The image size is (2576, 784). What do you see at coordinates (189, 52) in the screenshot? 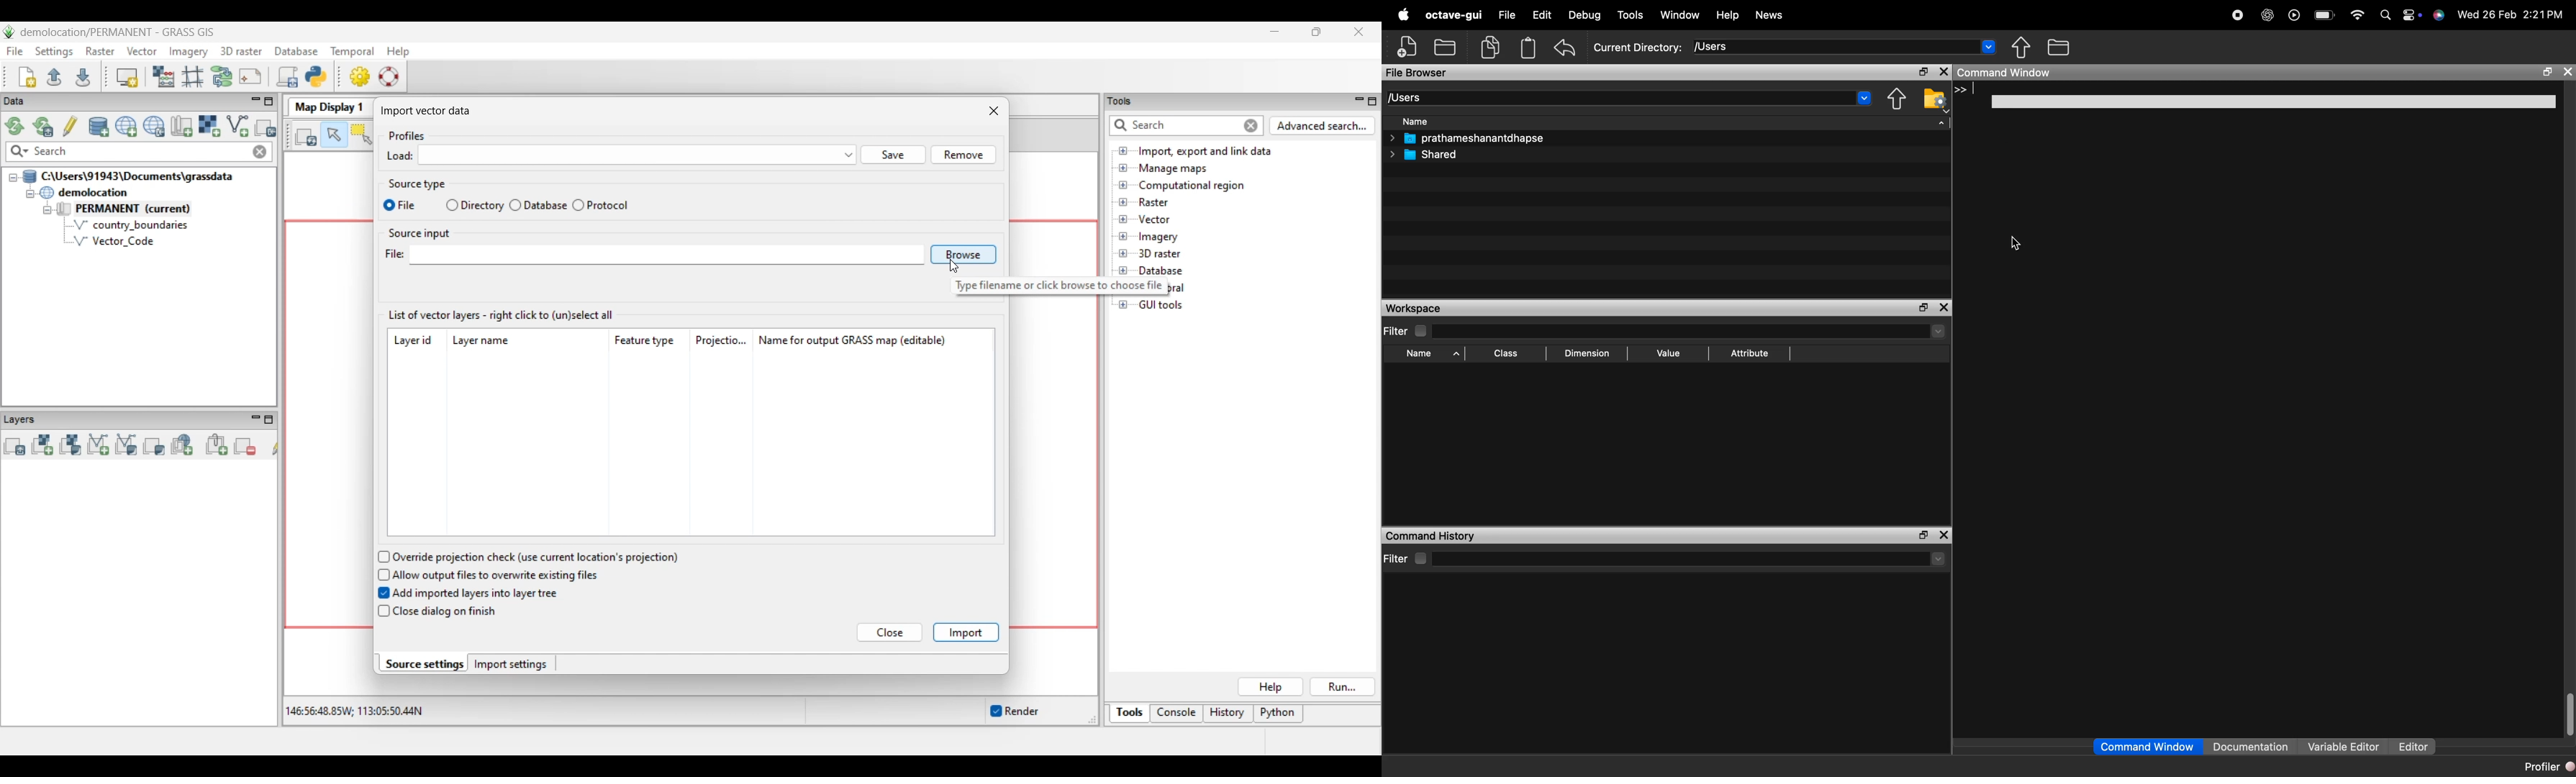
I see `Imagery menu` at bounding box center [189, 52].